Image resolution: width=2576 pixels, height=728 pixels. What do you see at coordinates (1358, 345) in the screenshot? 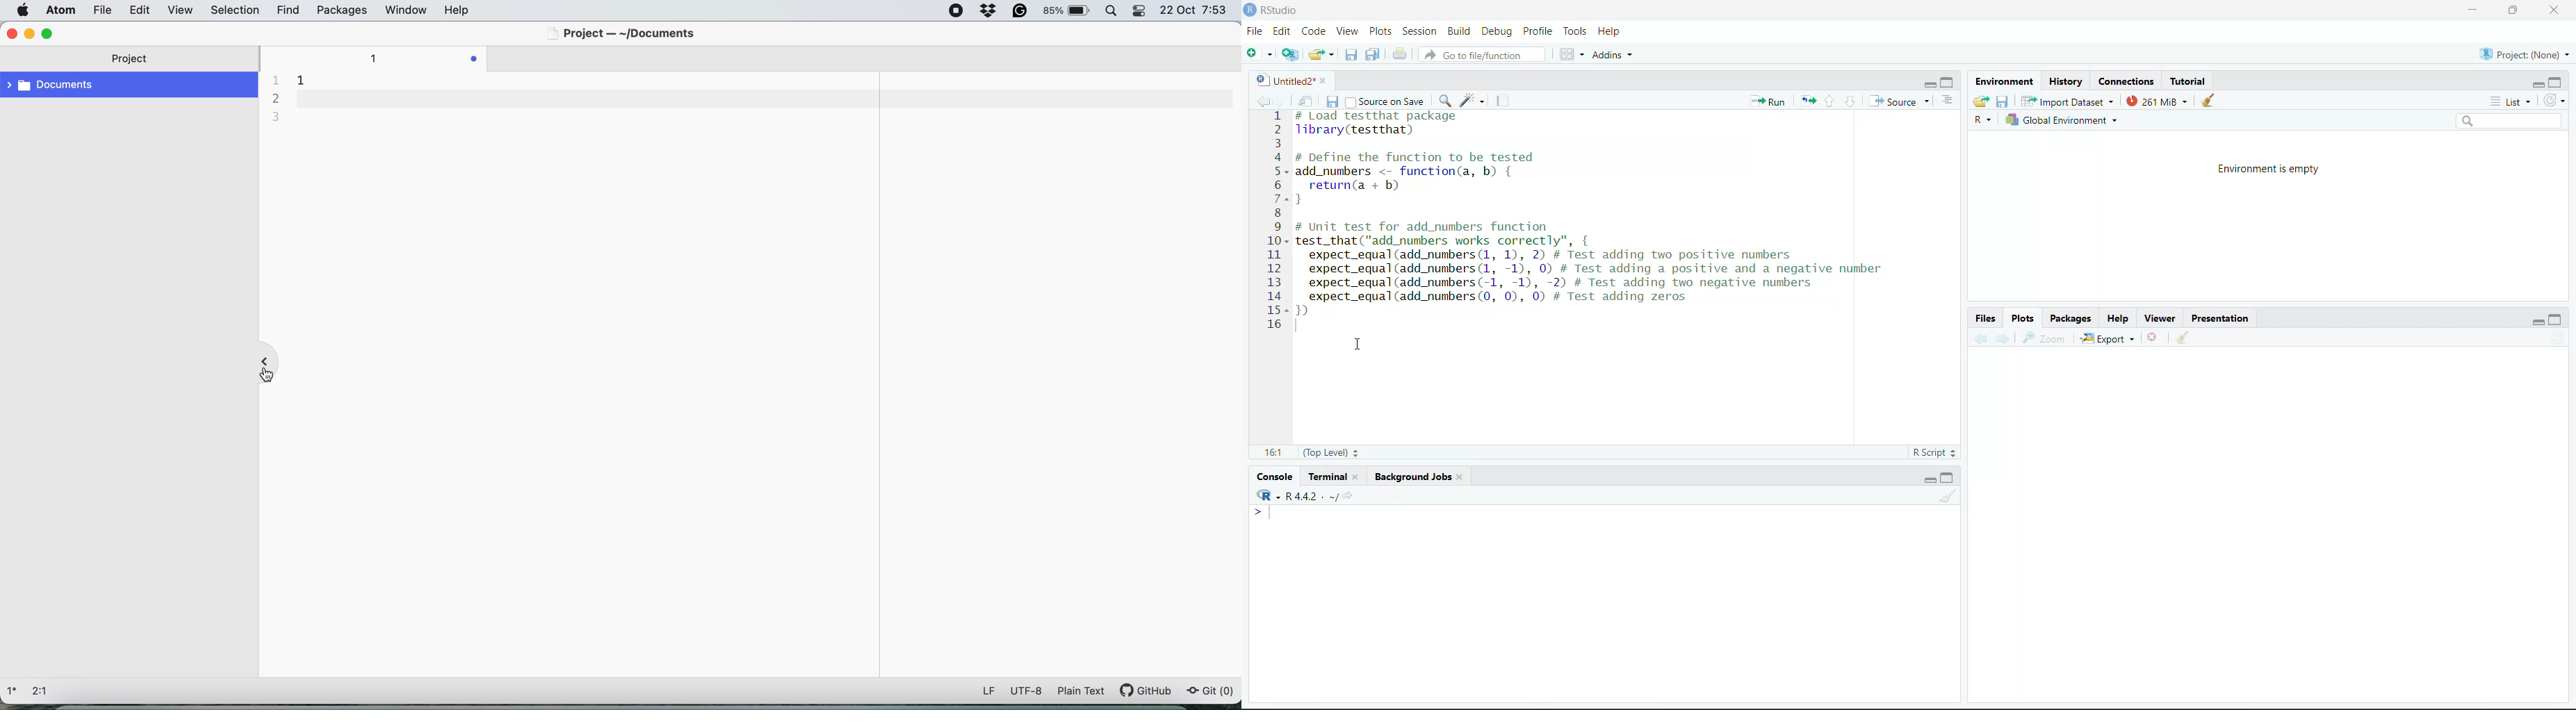
I see `cursor` at bounding box center [1358, 345].